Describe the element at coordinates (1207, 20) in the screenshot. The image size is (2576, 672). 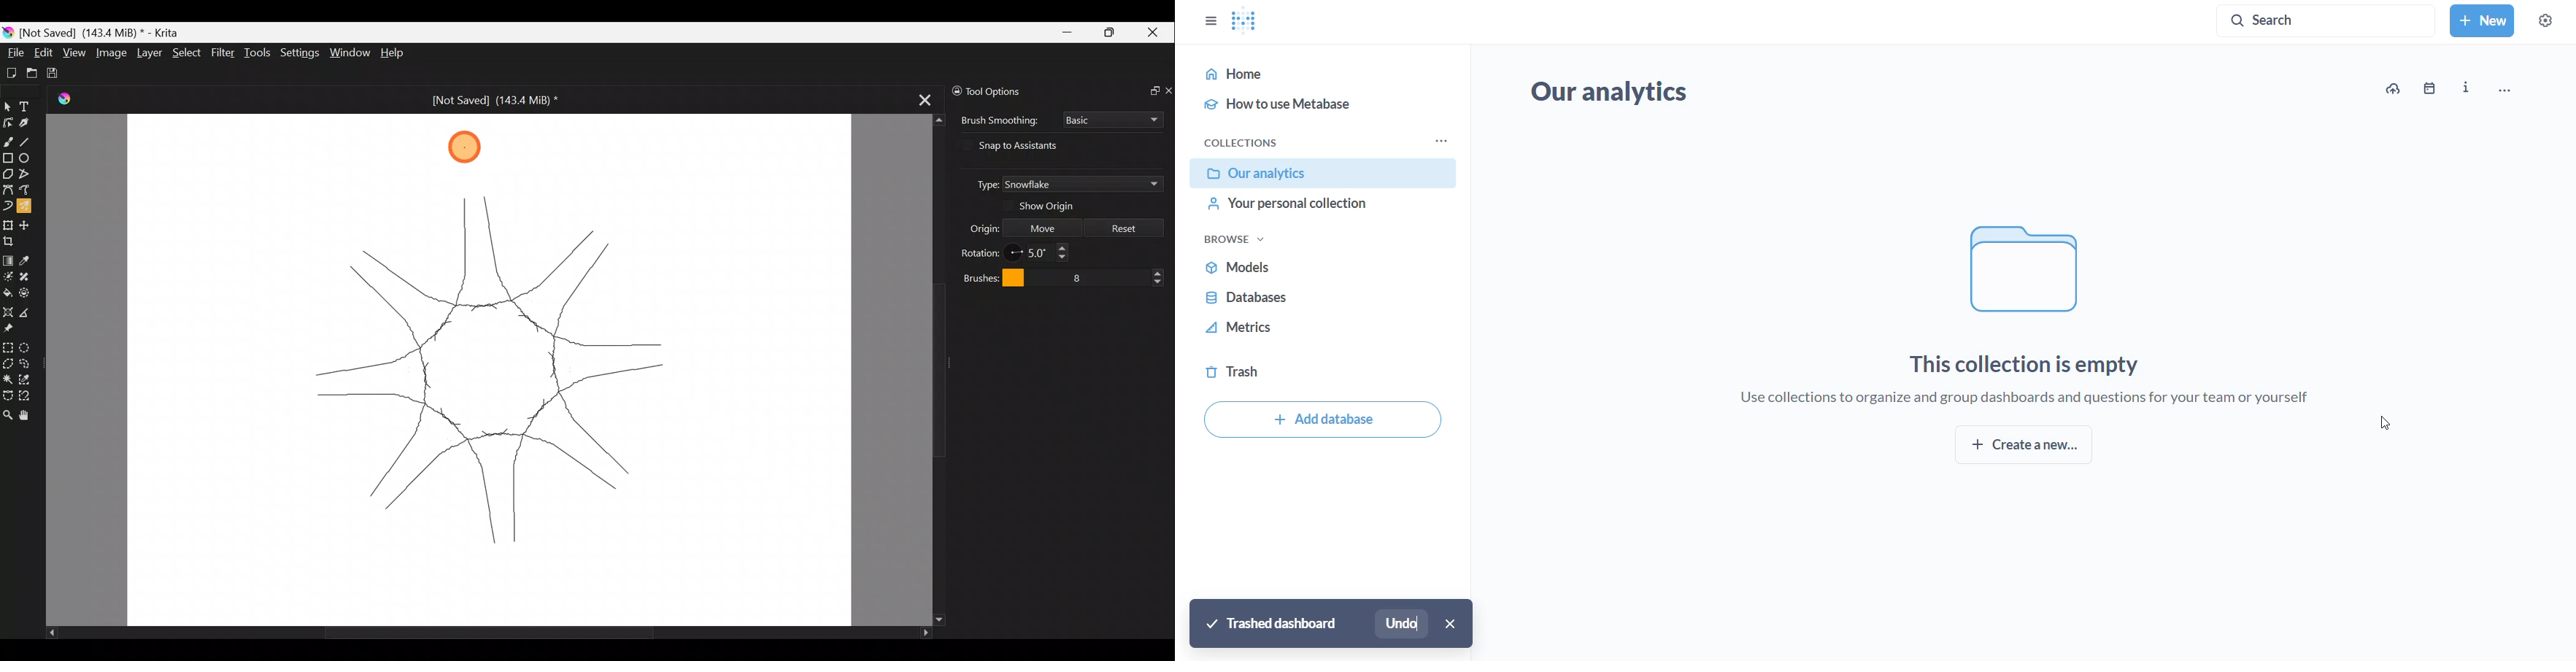
I see `show/hide sidebar` at that location.